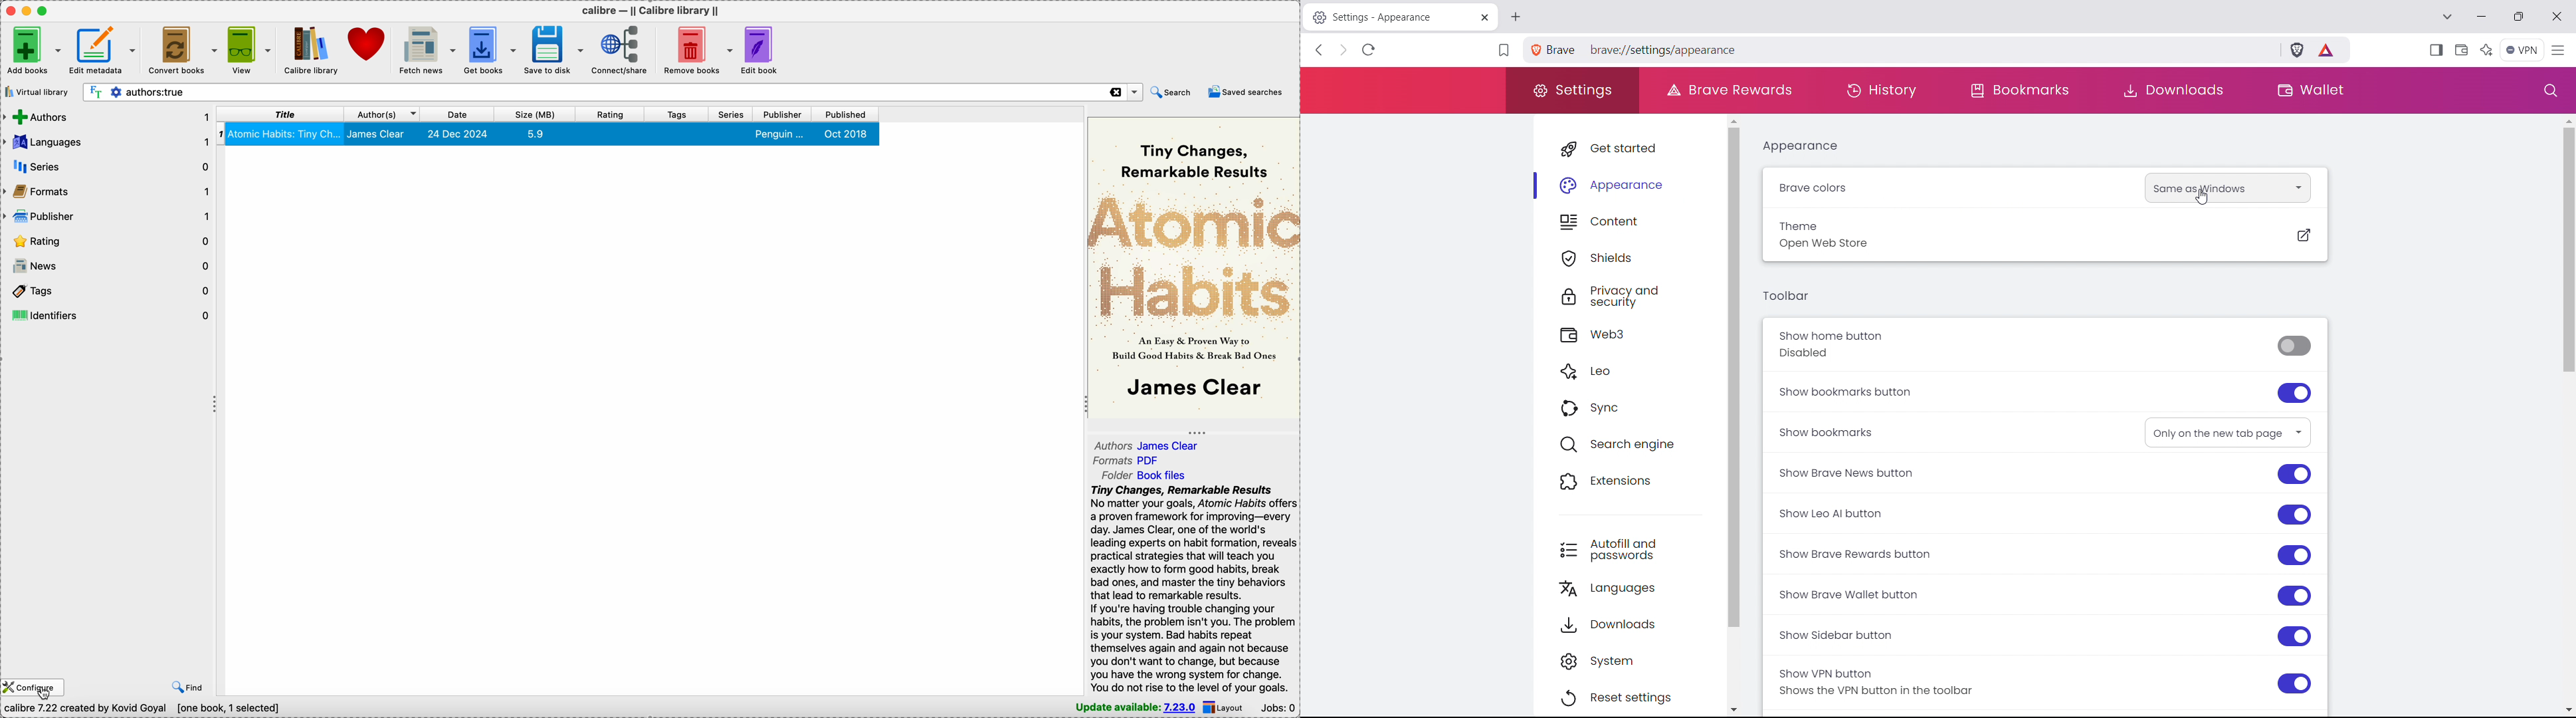 This screenshot has height=728, width=2576. What do you see at coordinates (729, 114) in the screenshot?
I see `series` at bounding box center [729, 114].